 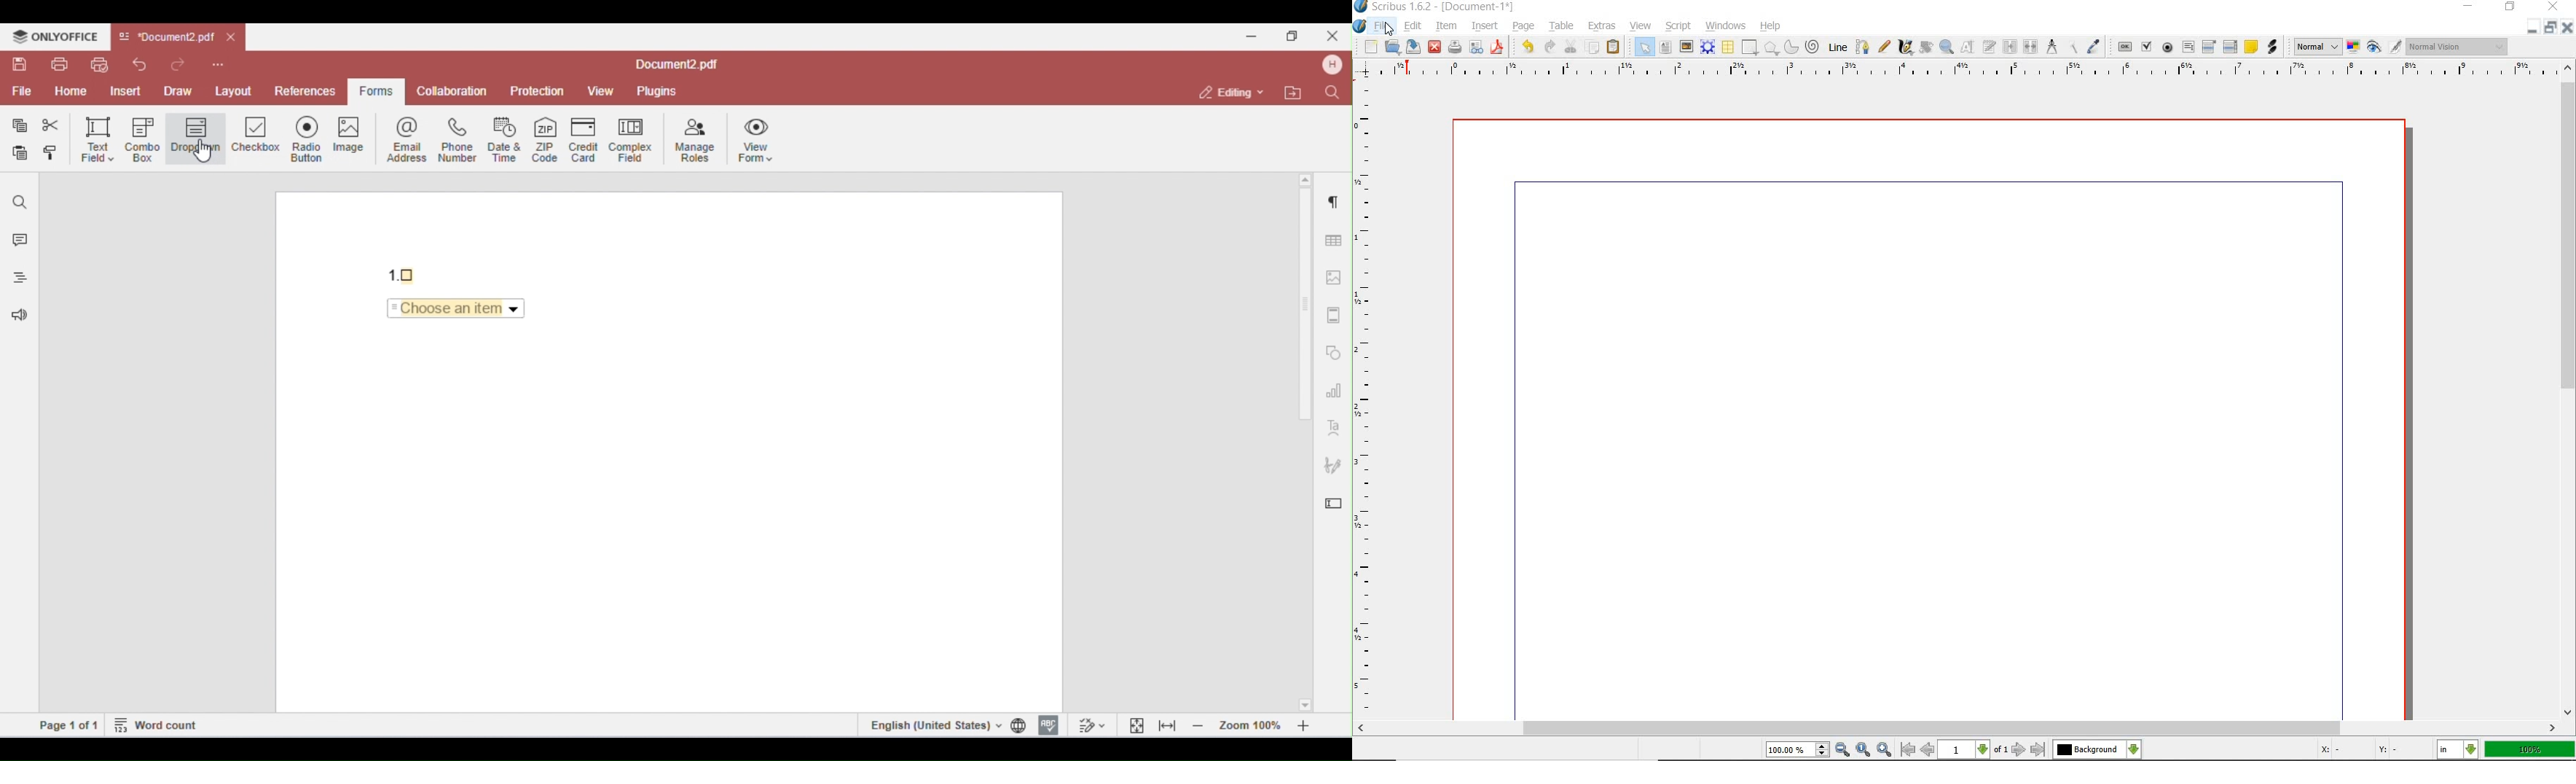 What do you see at coordinates (1990, 47) in the screenshot?
I see `edit text with story editor` at bounding box center [1990, 47].